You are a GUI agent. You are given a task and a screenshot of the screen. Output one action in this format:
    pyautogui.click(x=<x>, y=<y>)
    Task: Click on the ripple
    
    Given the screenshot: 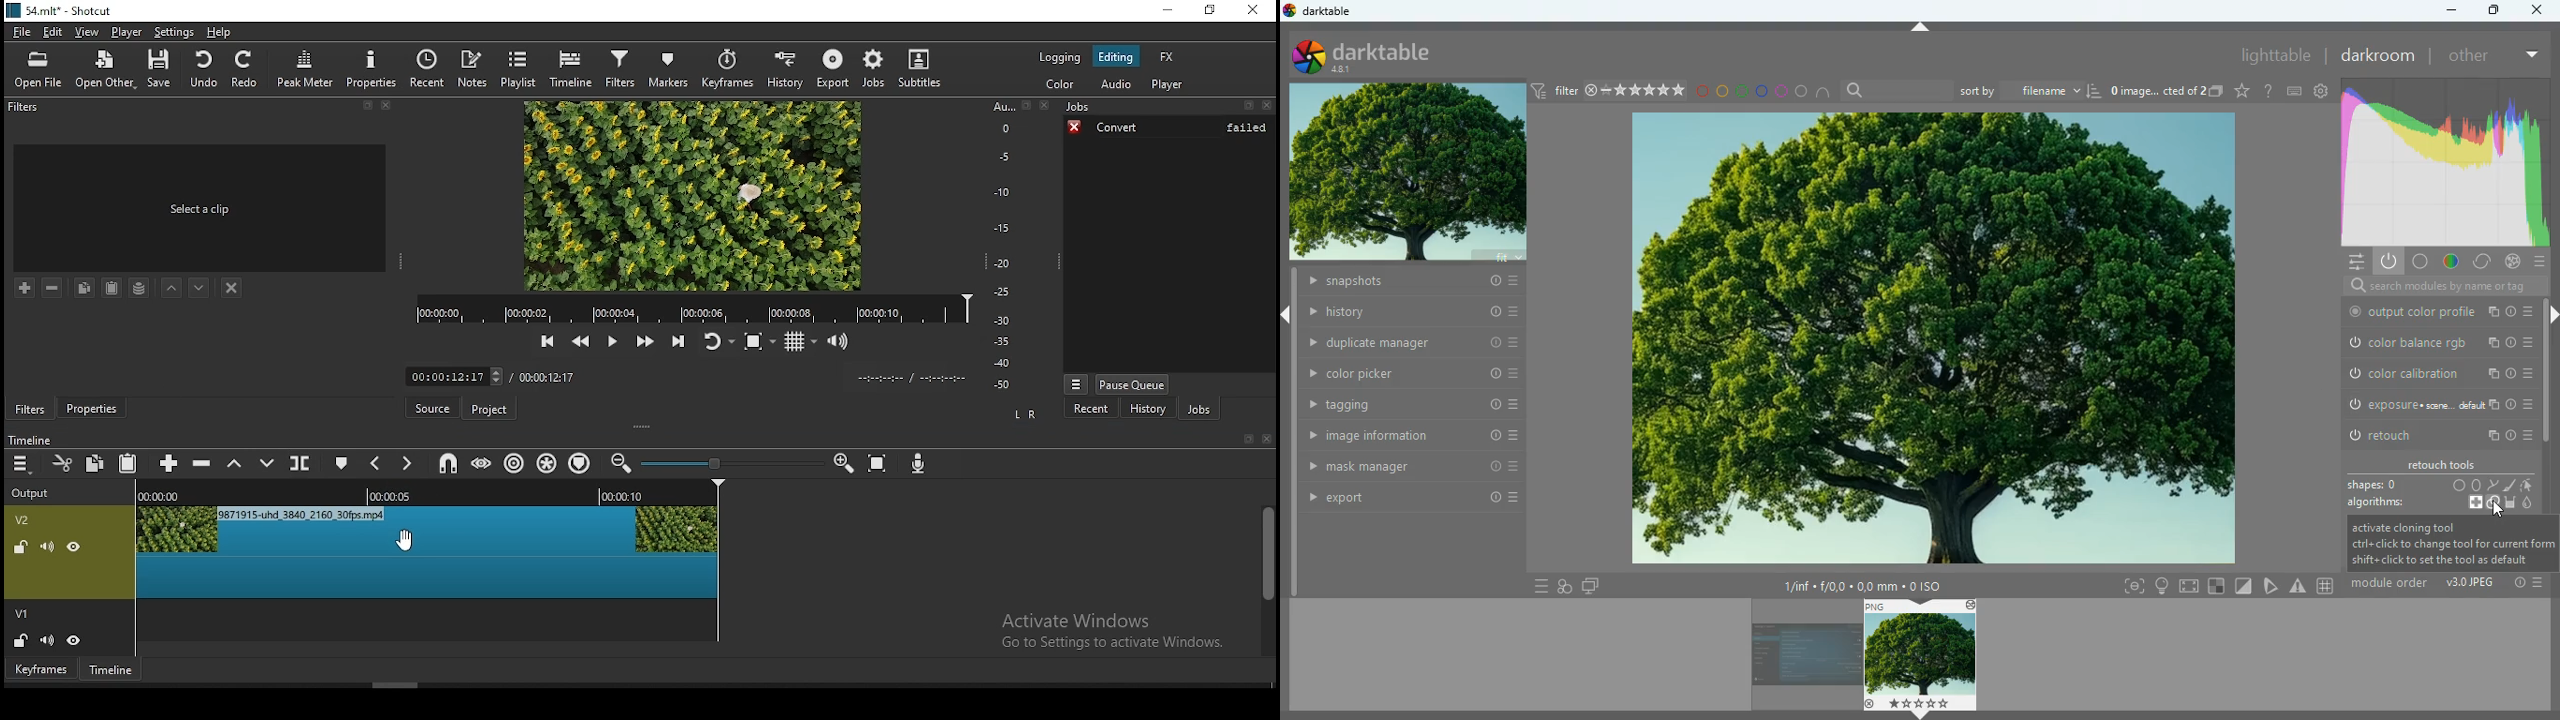 What is the action you would take?
    pyautogui.click(x=515, y=463)
    